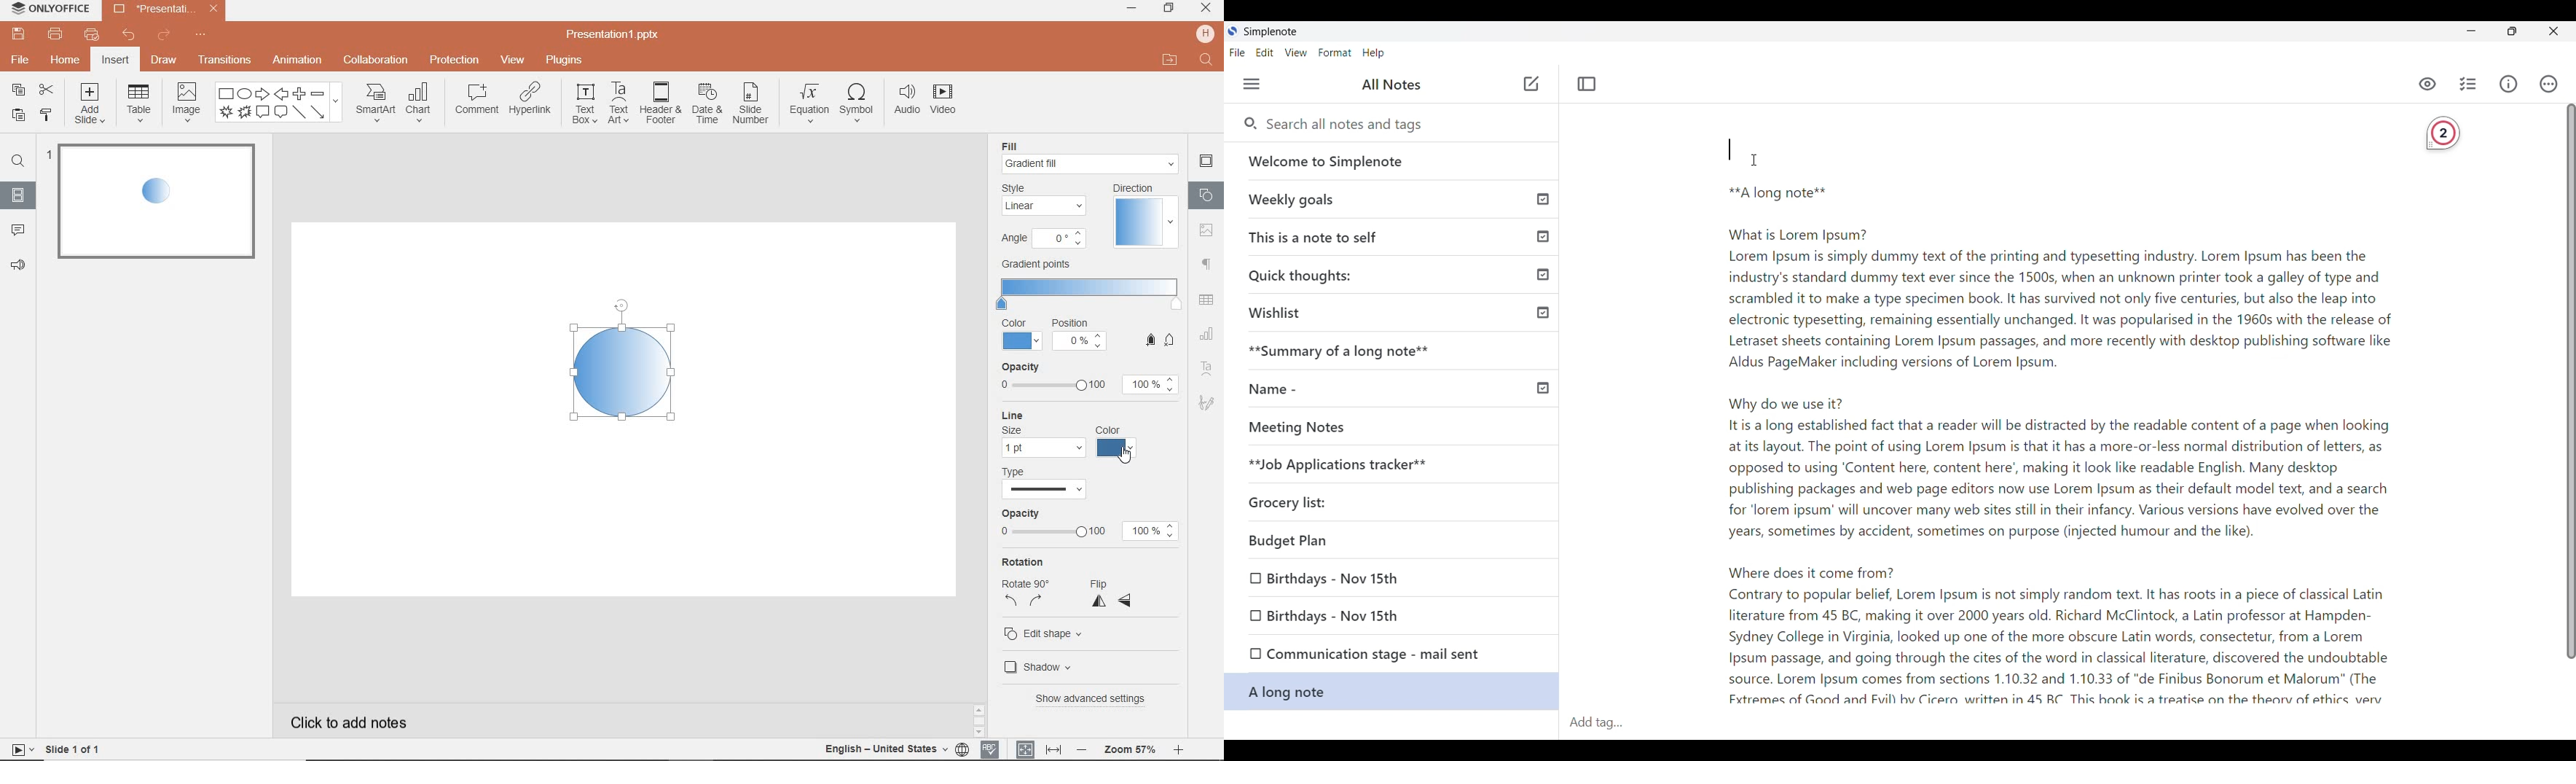 This screenshot has width=2576, height=784. I want to click on Insert checklist, so click(2469, 84).